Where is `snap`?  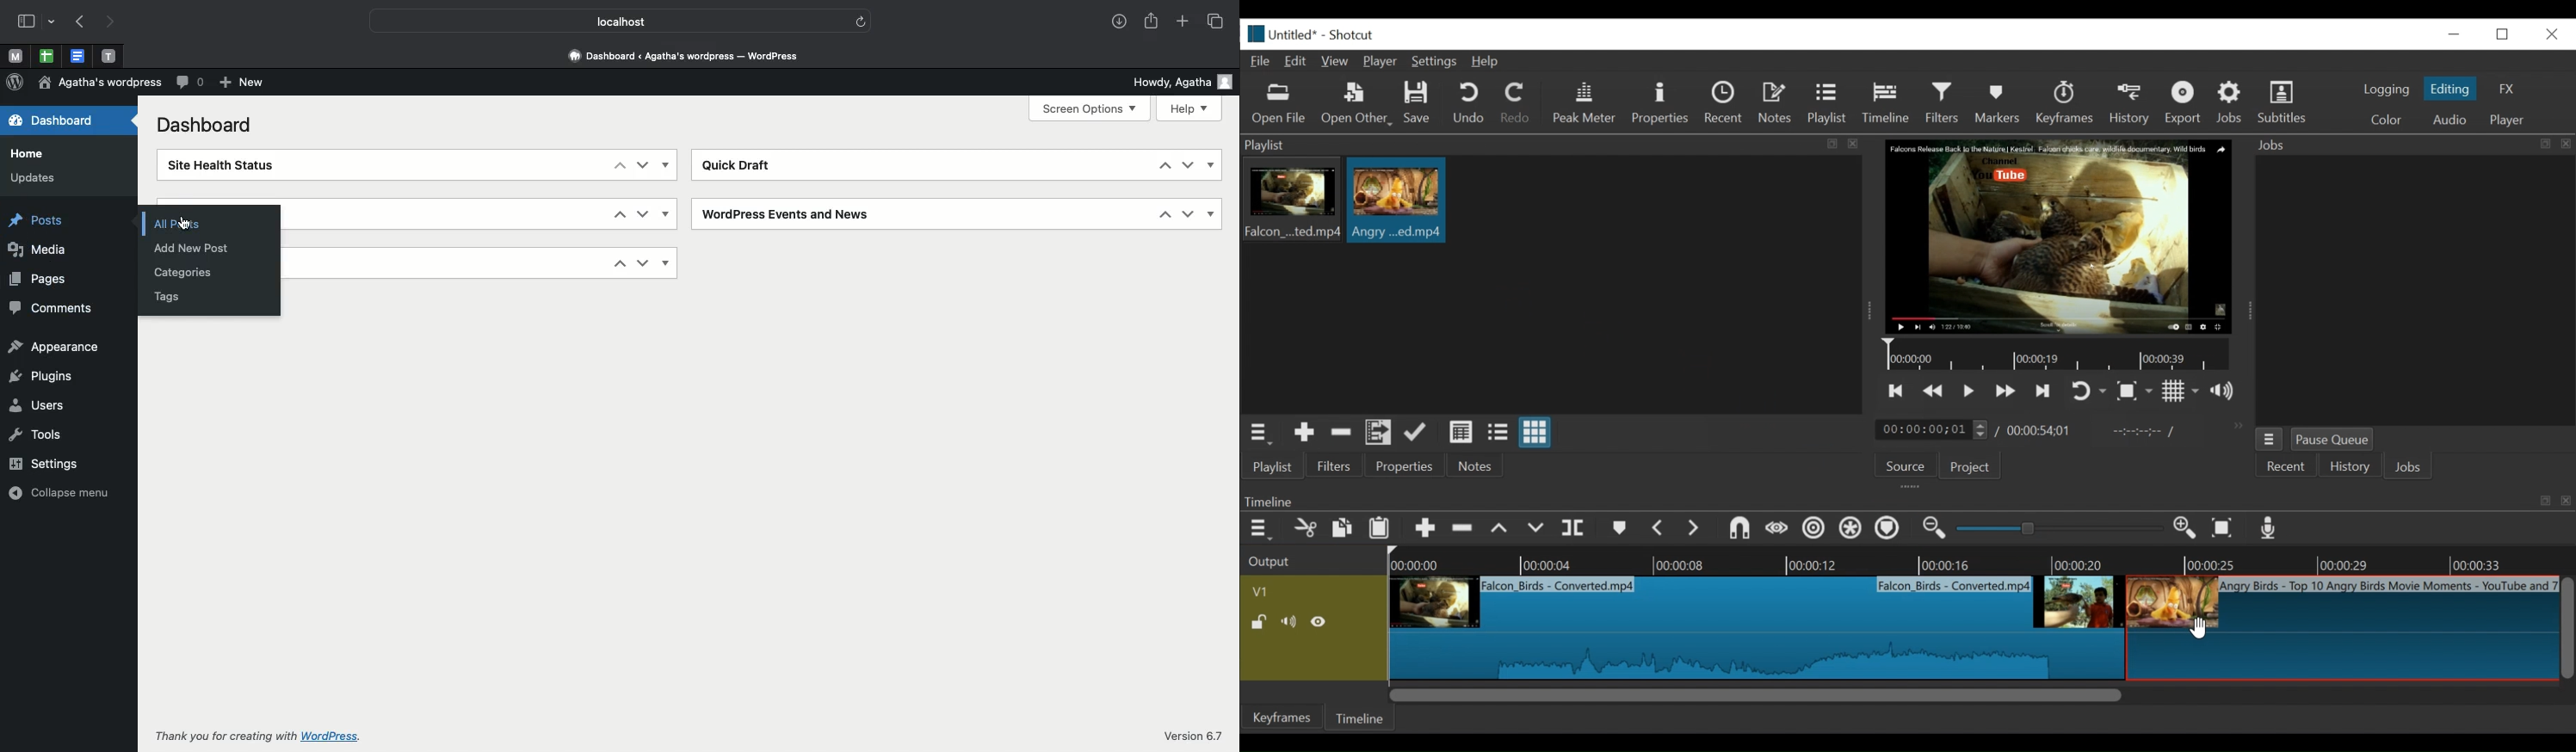 snap is located at coordinates (1742, 530).